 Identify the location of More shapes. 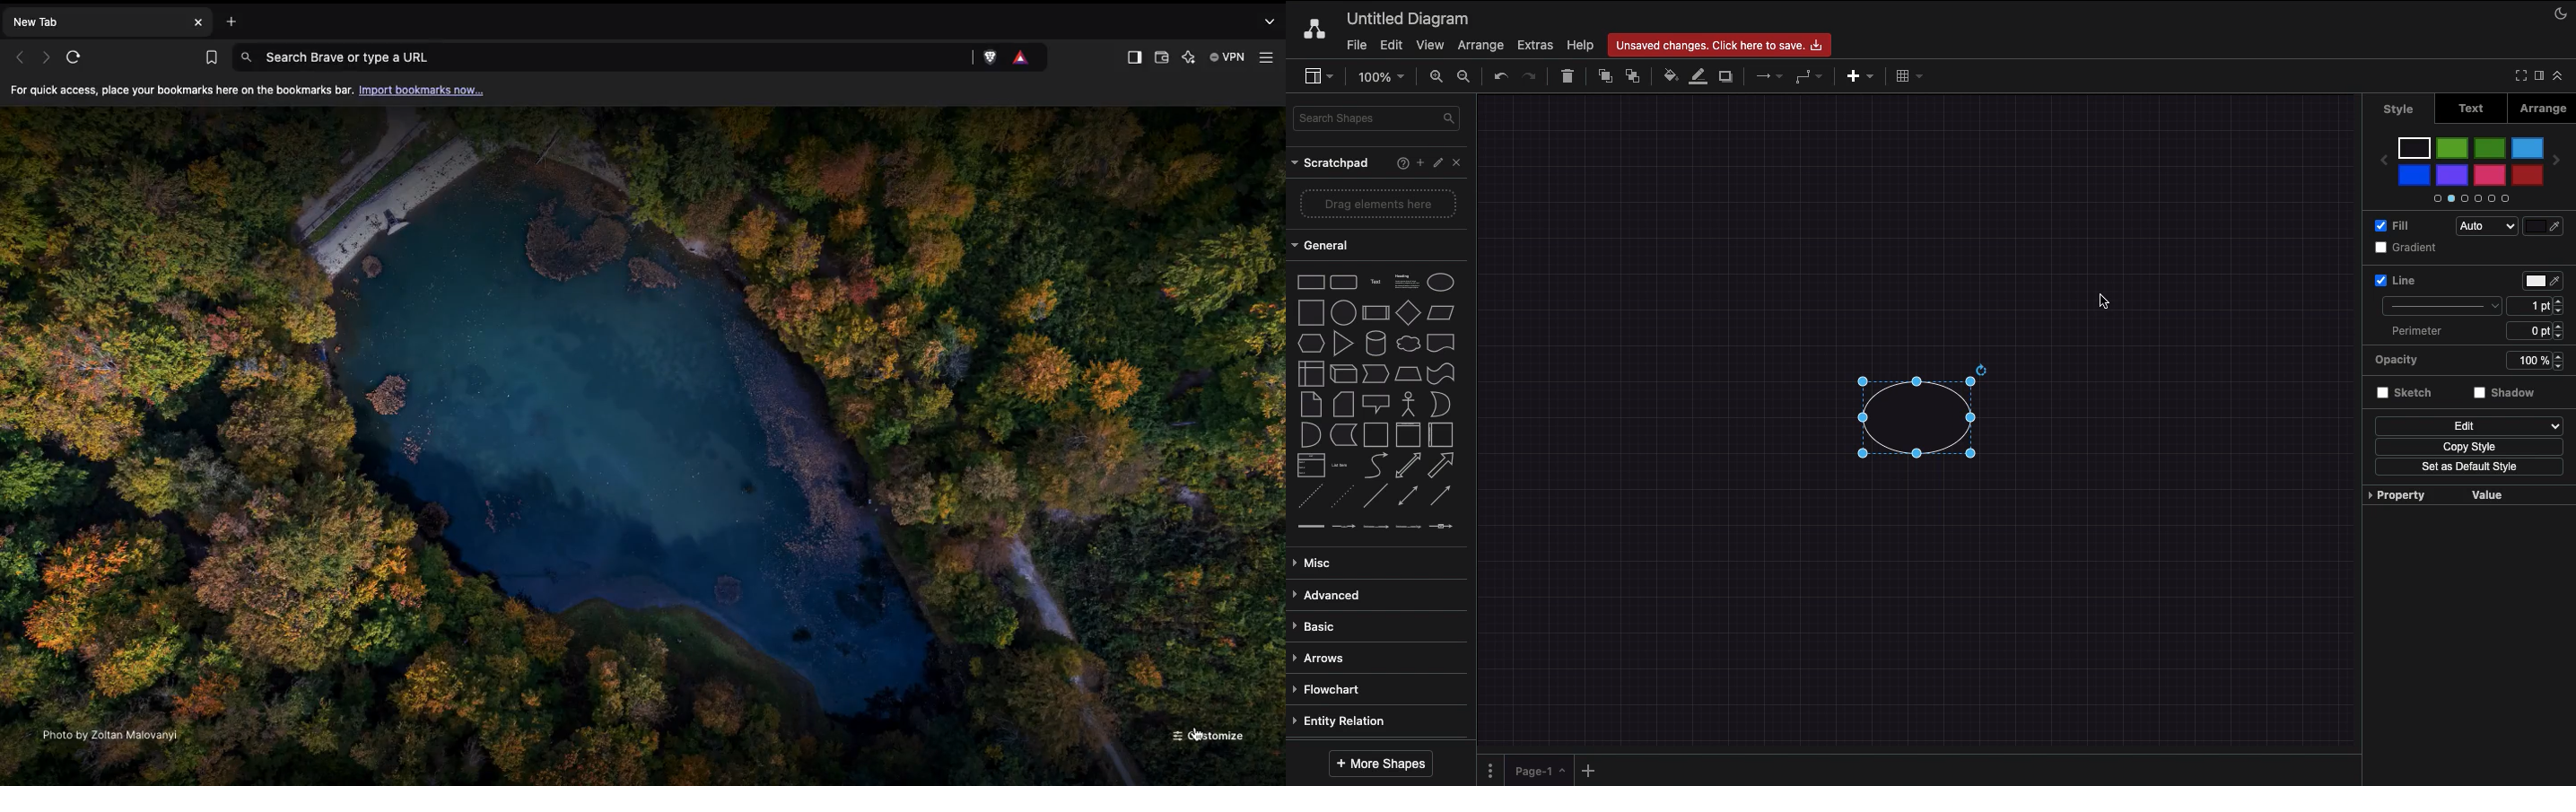
(1379, 764).